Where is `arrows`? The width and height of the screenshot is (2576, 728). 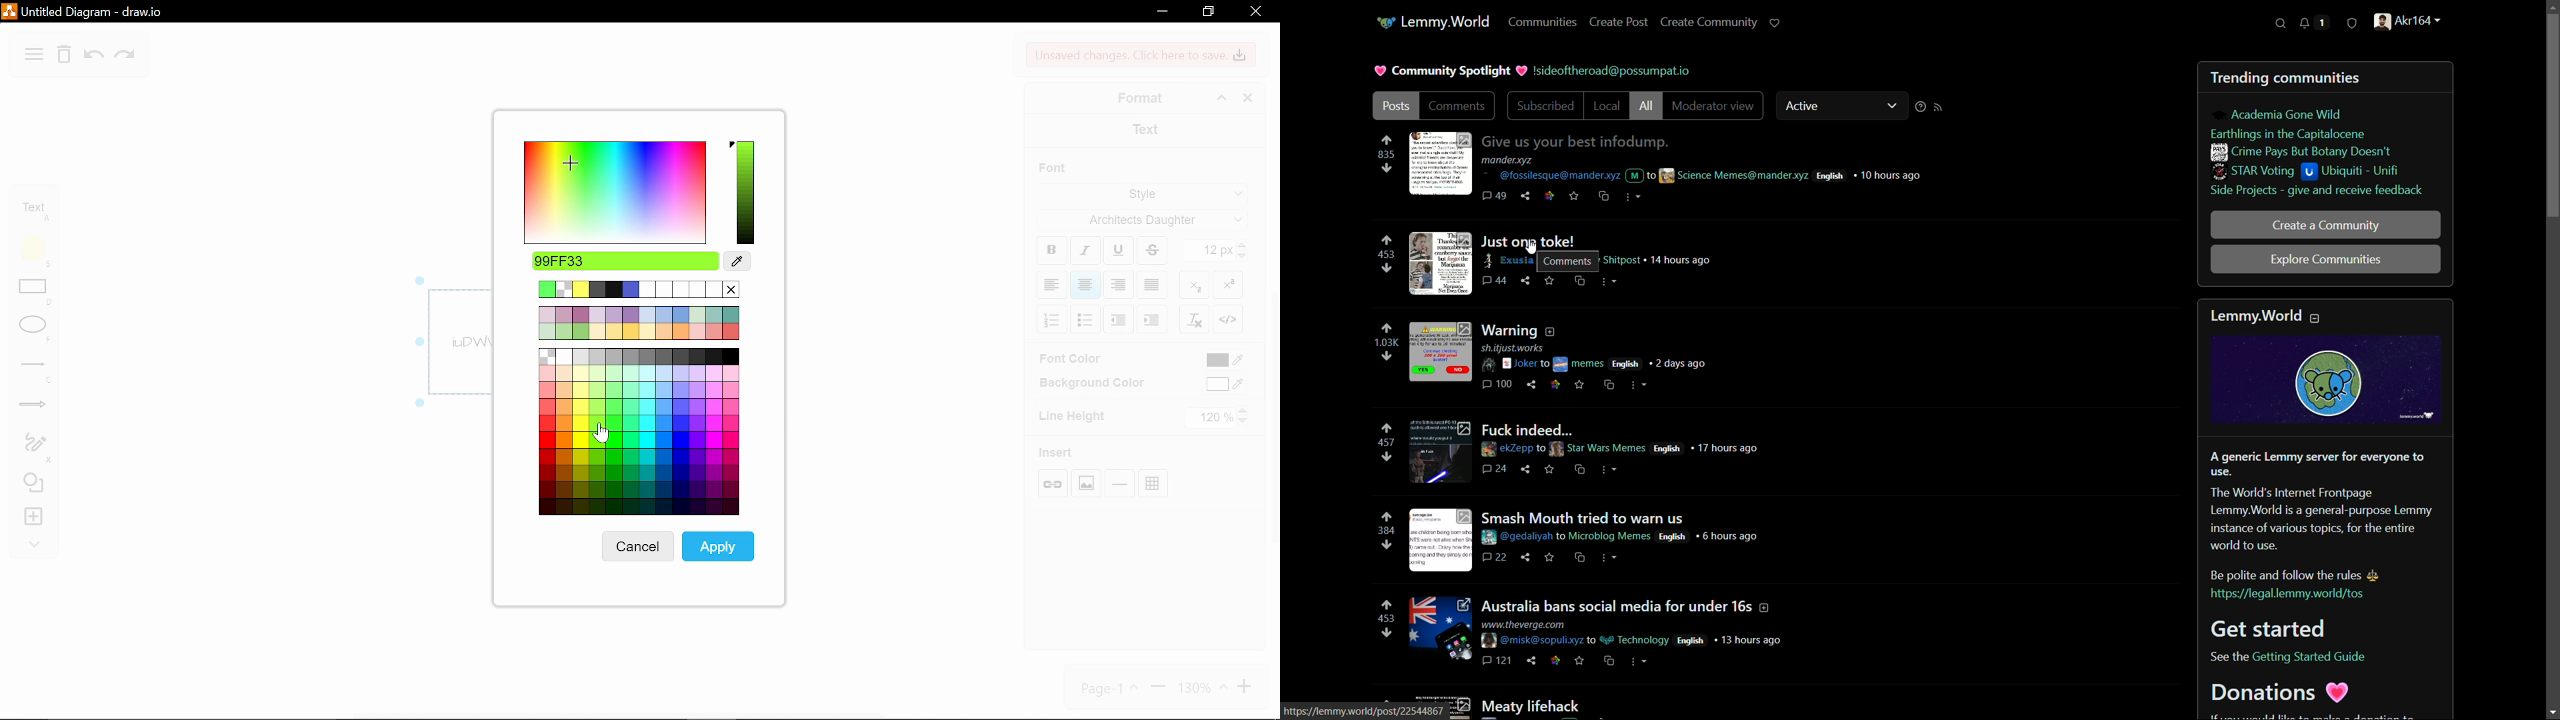 arrows is located at coordinates (27, 404).